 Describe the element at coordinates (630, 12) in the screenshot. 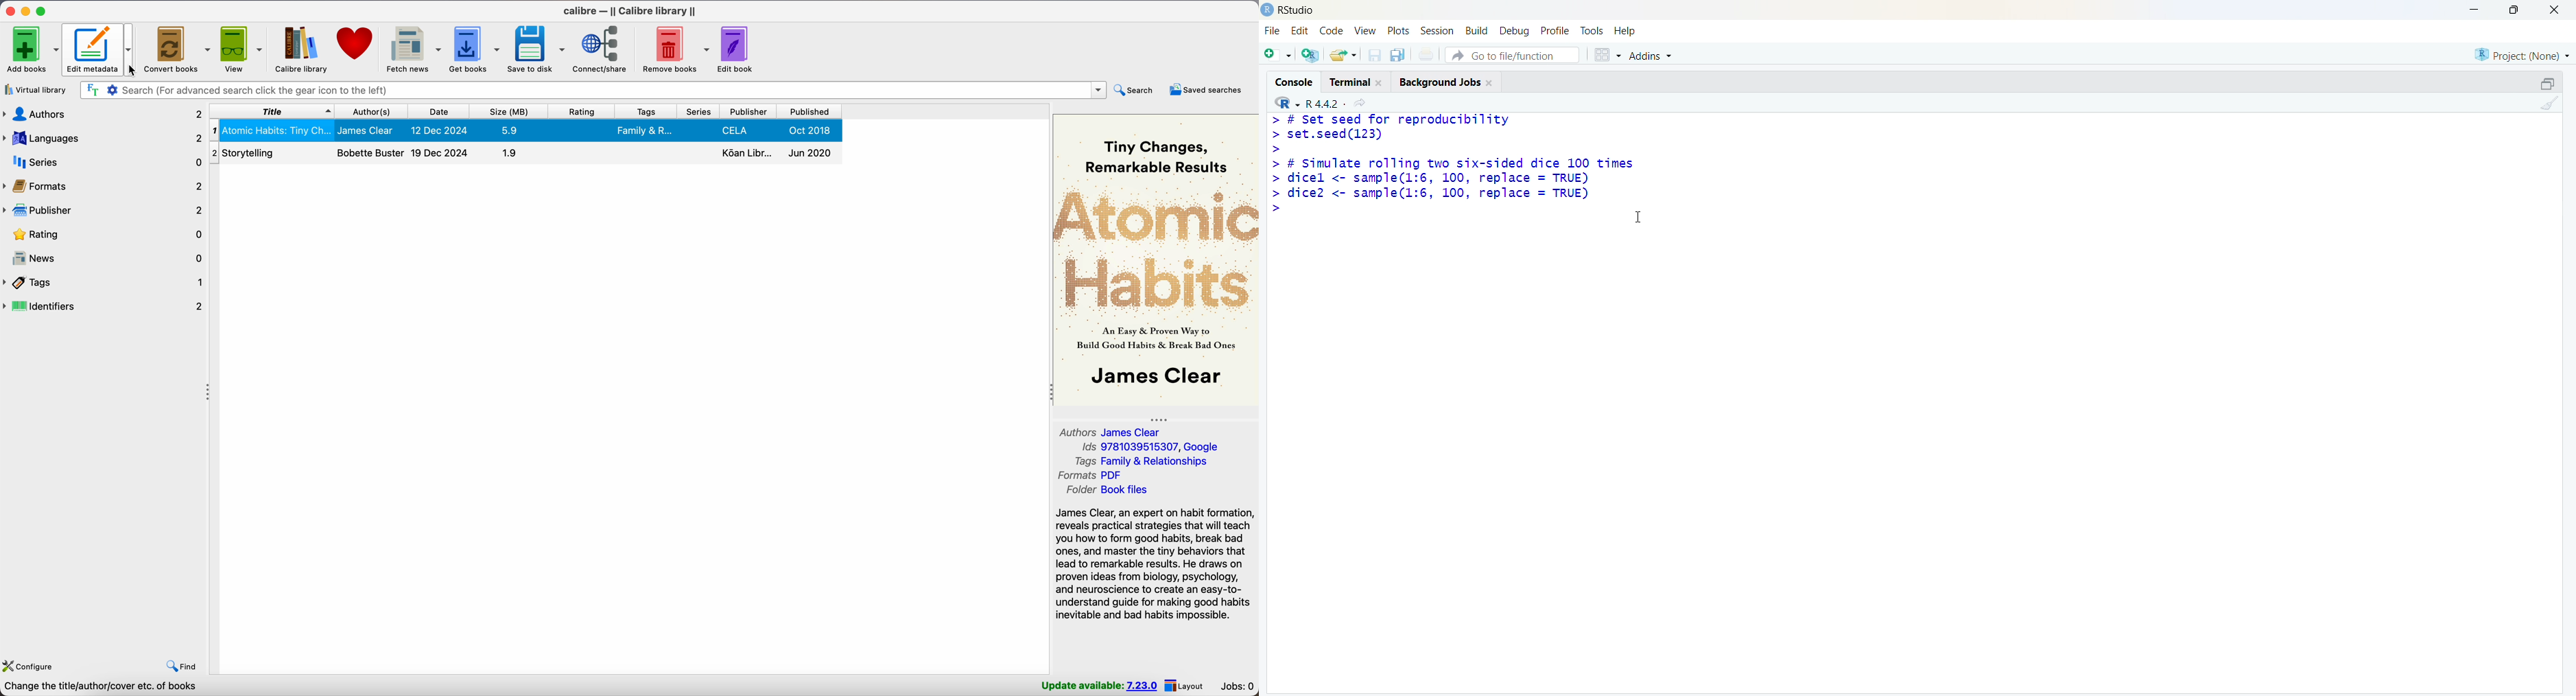

I see `Calibre - || Calibre library ||` at that location.